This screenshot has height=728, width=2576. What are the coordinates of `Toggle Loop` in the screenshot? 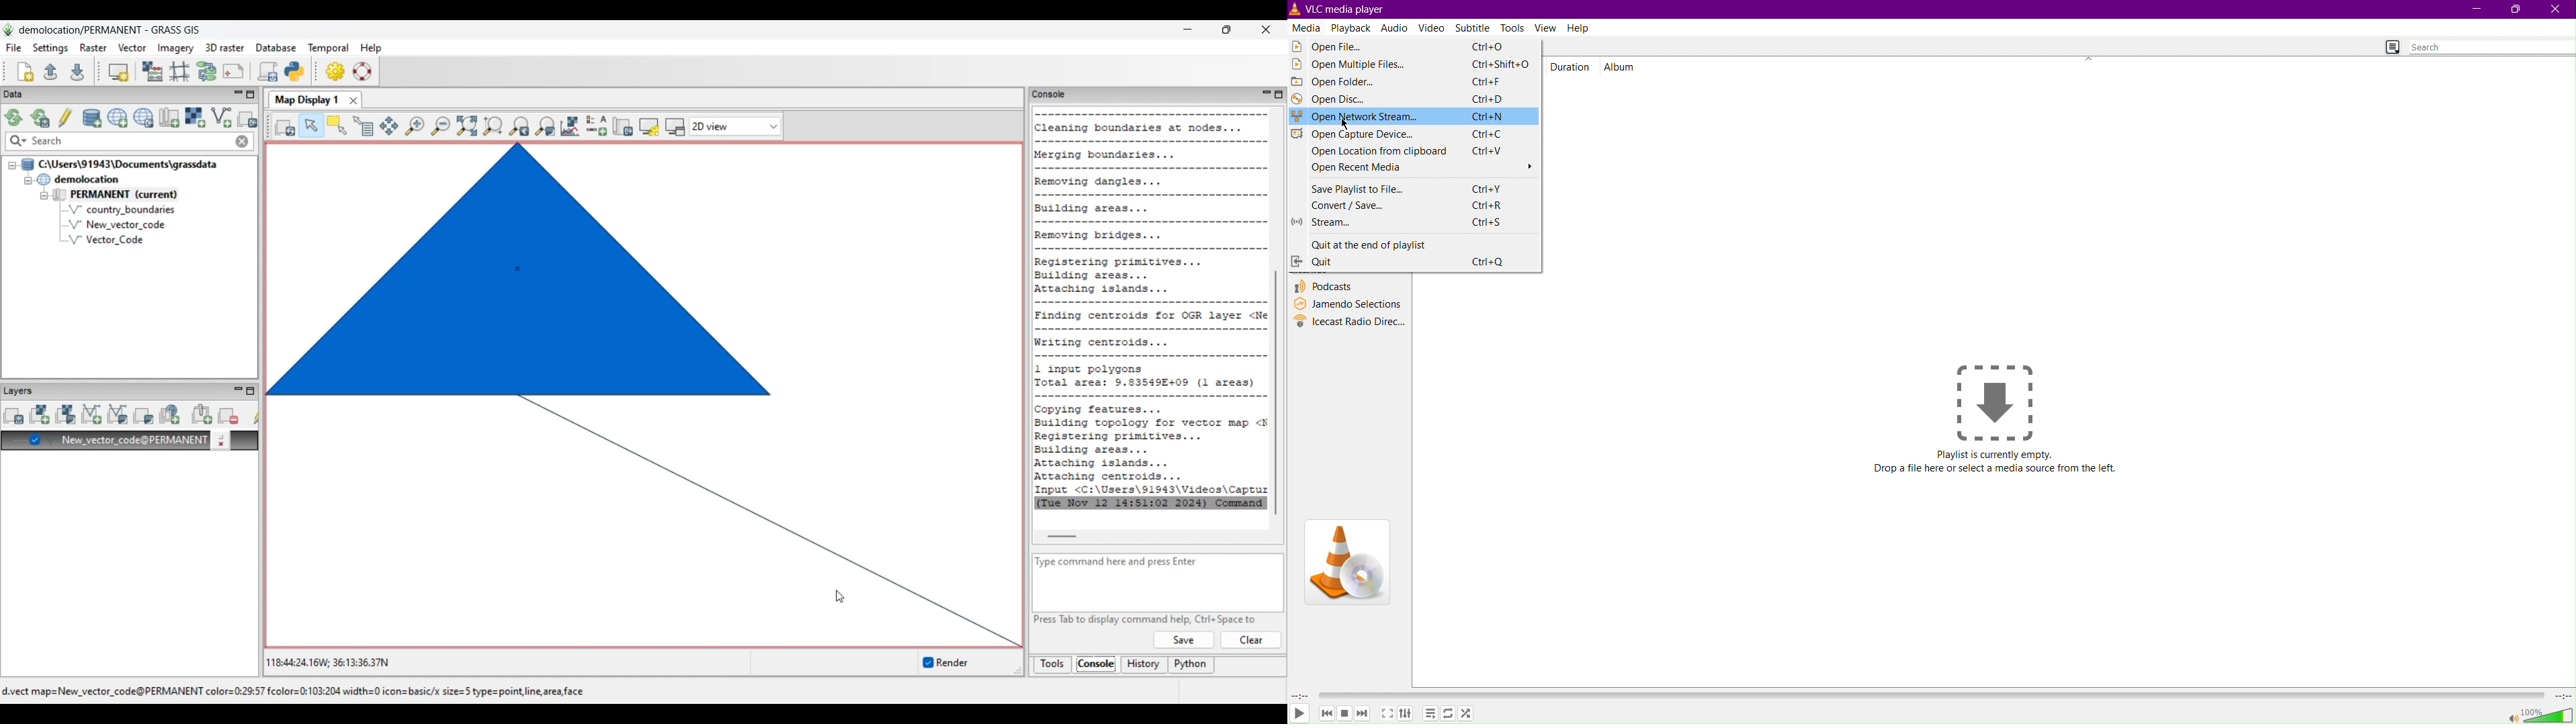 It's located at (1447, 714).